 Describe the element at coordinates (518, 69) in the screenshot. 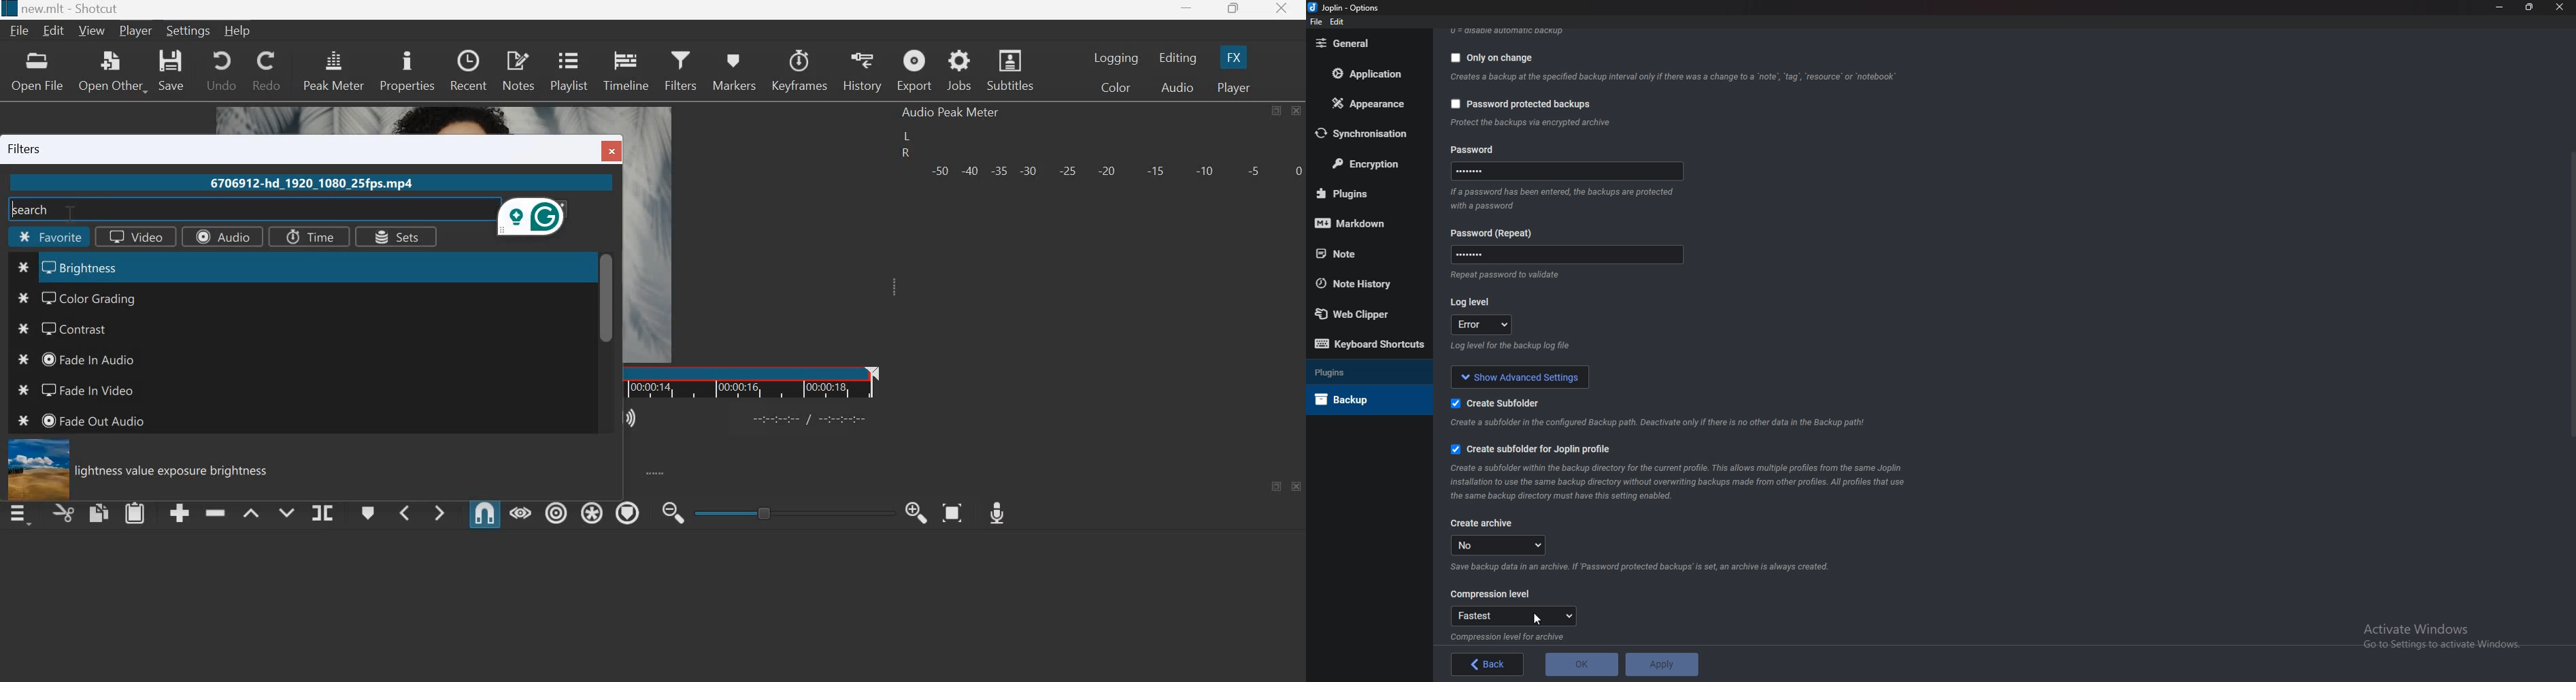

I see `notes` at that location.